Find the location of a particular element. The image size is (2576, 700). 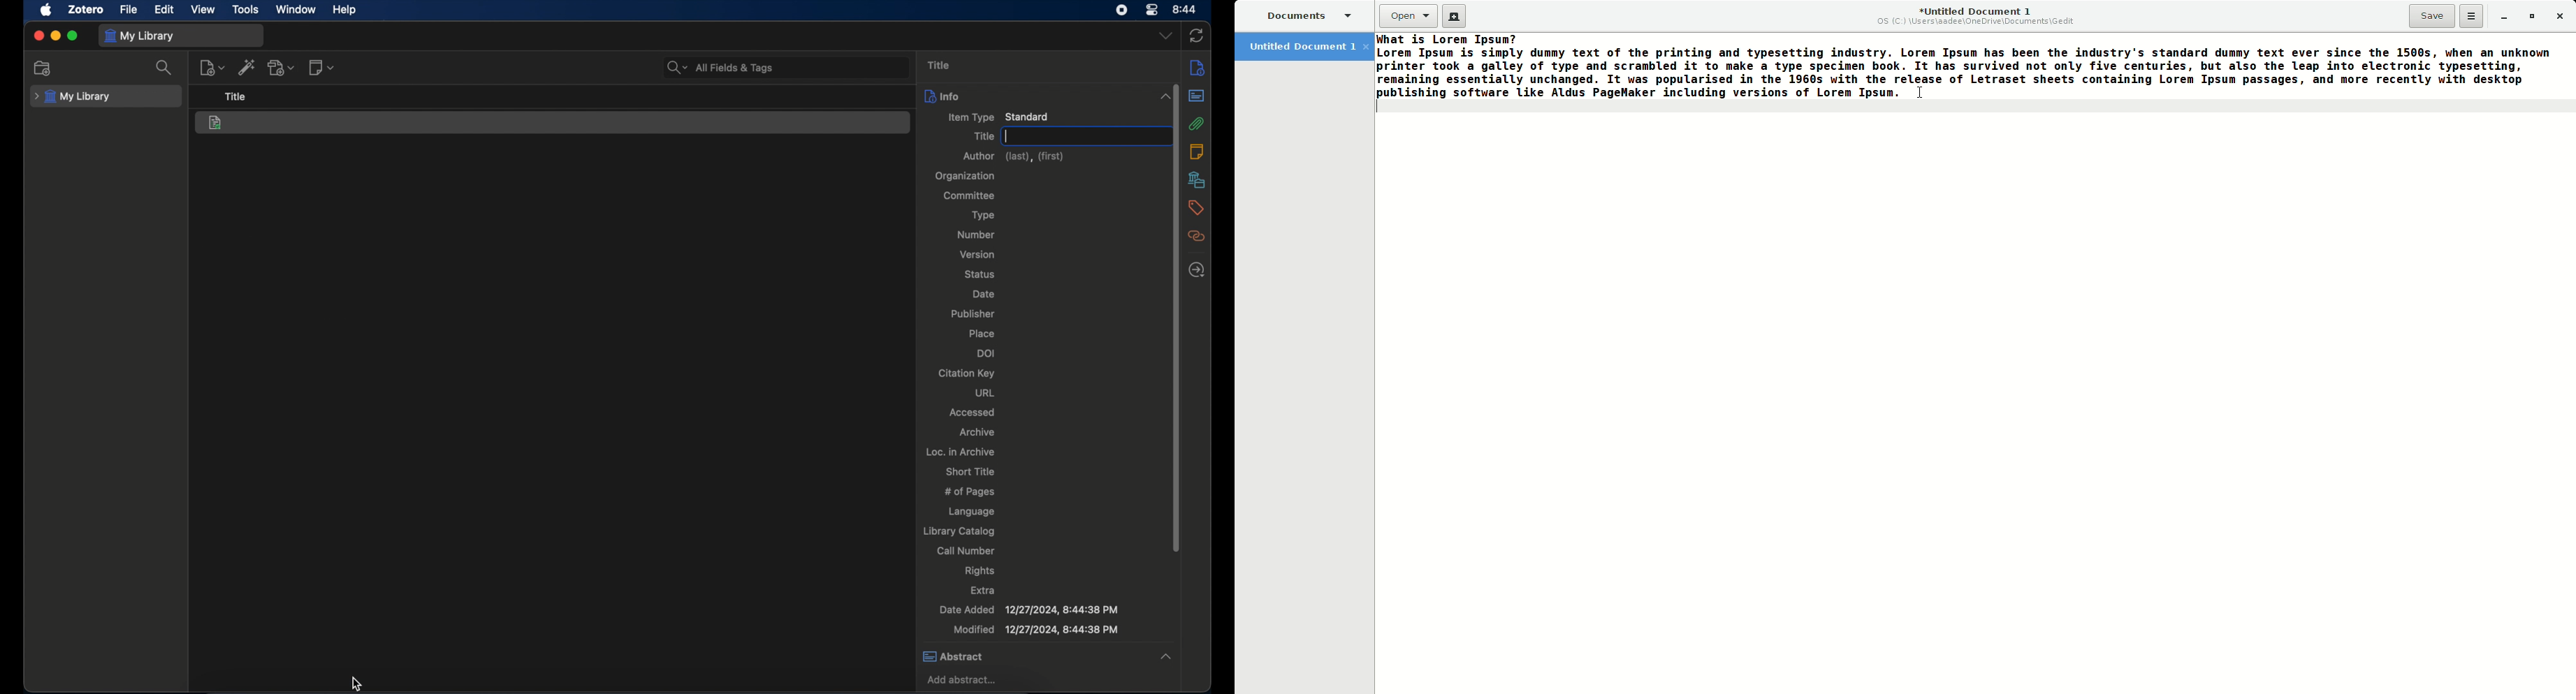

8.44 is located at coordinates (1186, 8).